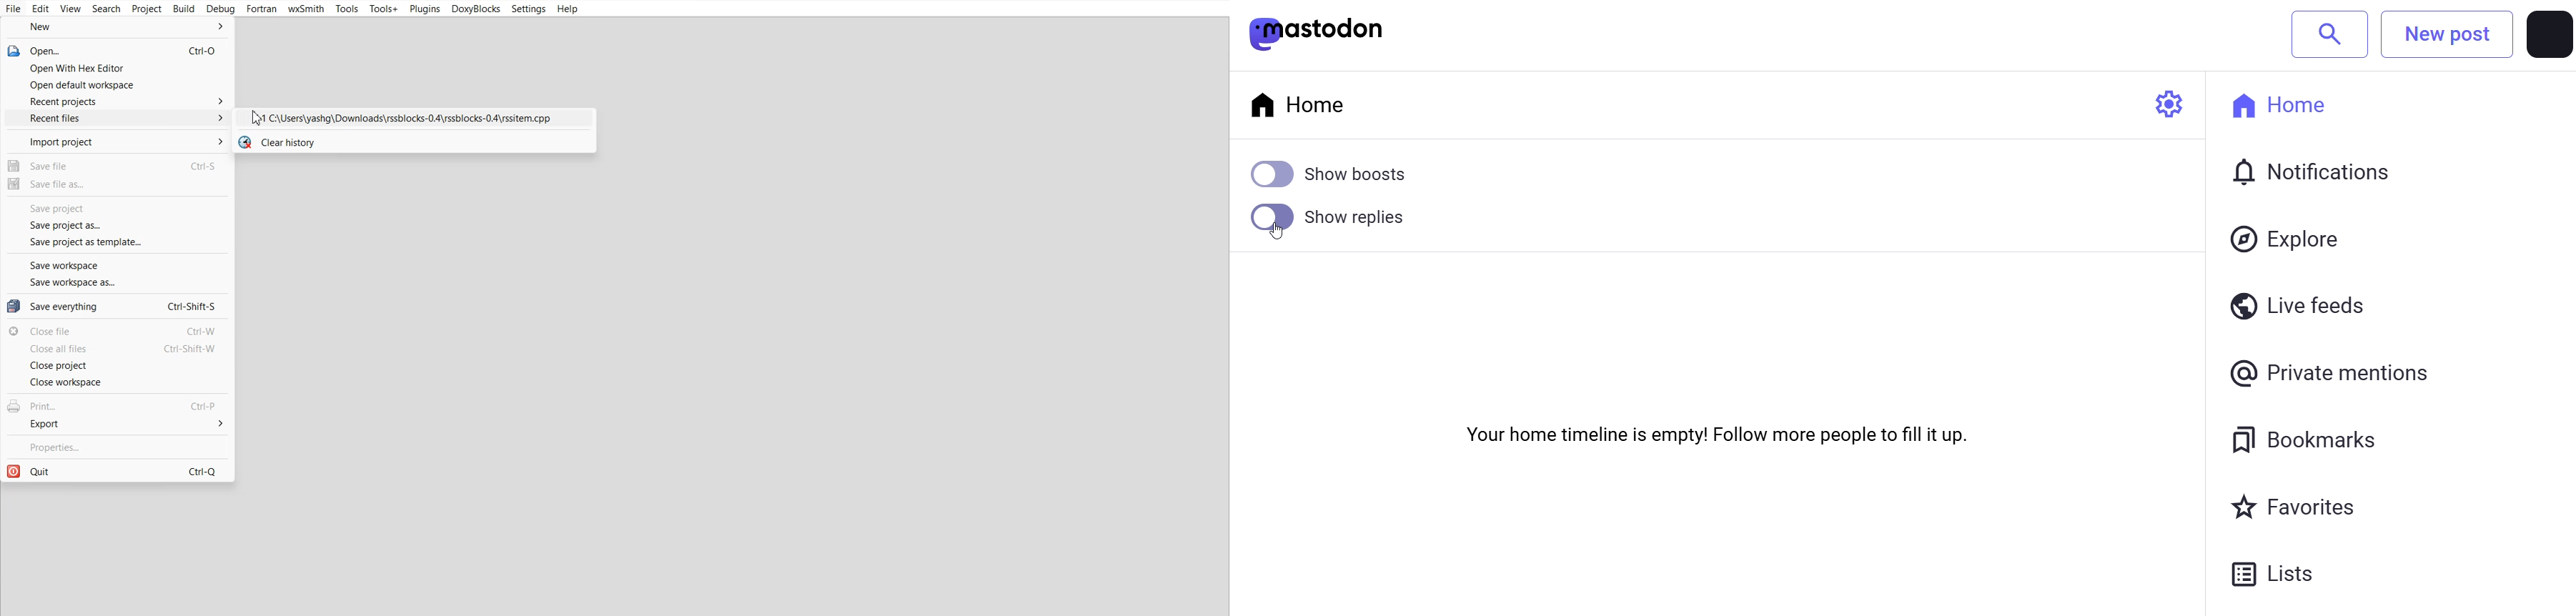 The width and height of the screenshot is (2576, 616). I want to click on bookmarks, so click(2308, 442).